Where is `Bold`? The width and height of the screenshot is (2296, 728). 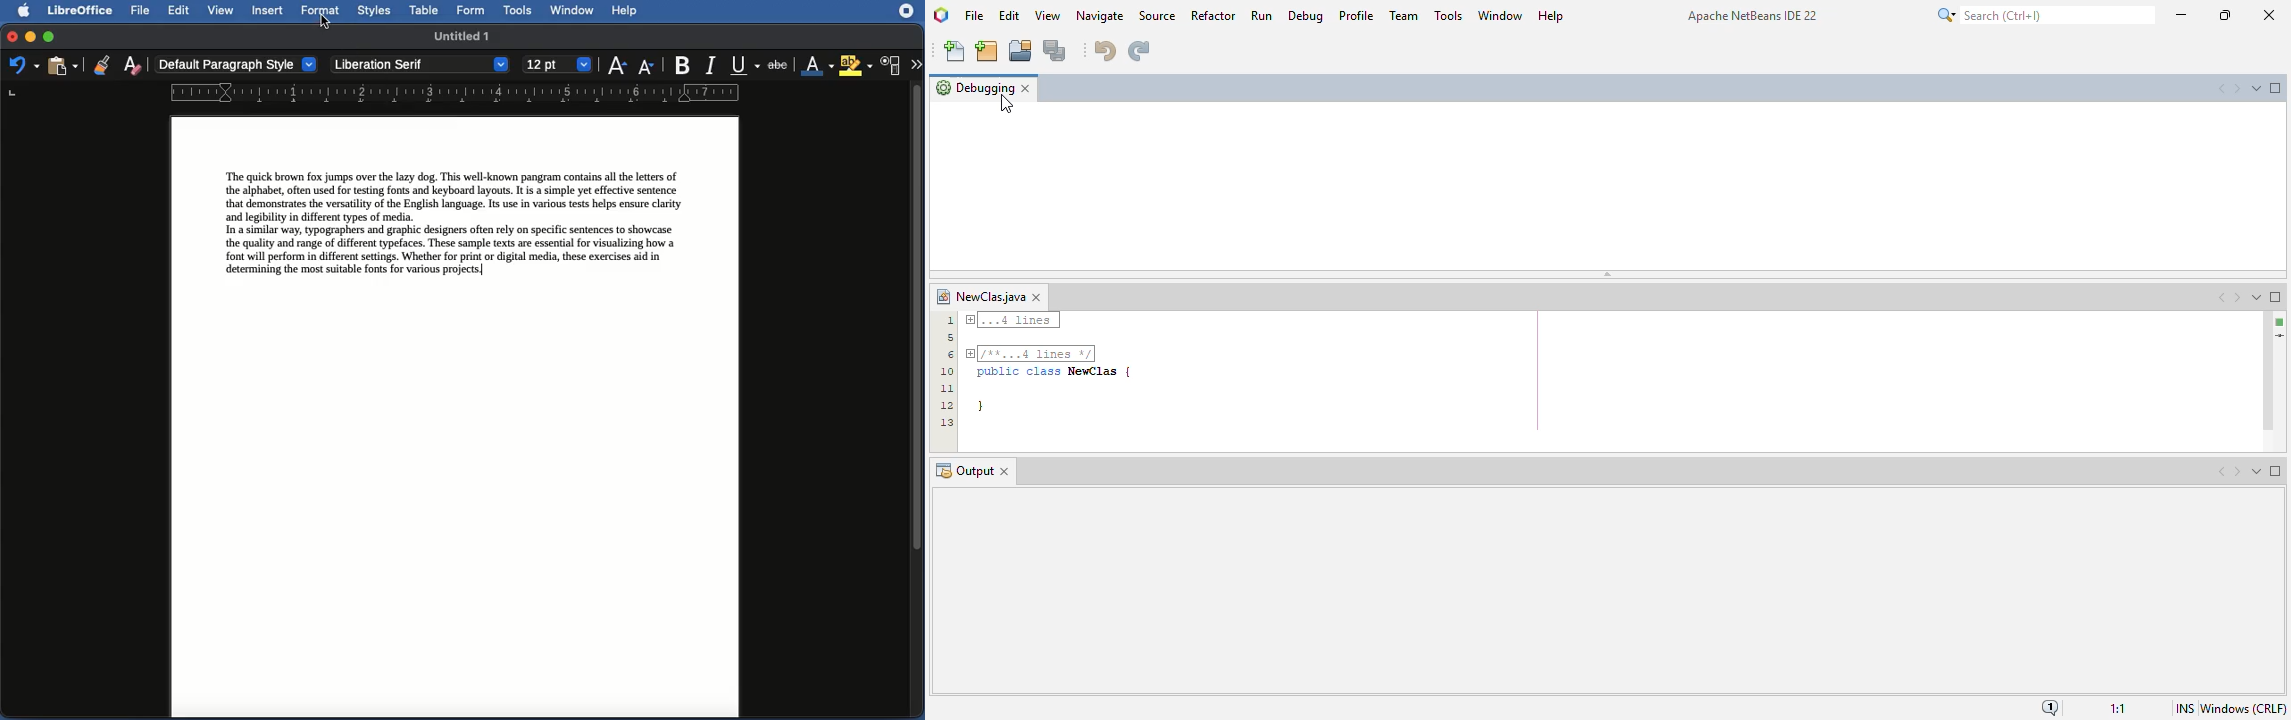
Bold is located at coordinates (682, 63).